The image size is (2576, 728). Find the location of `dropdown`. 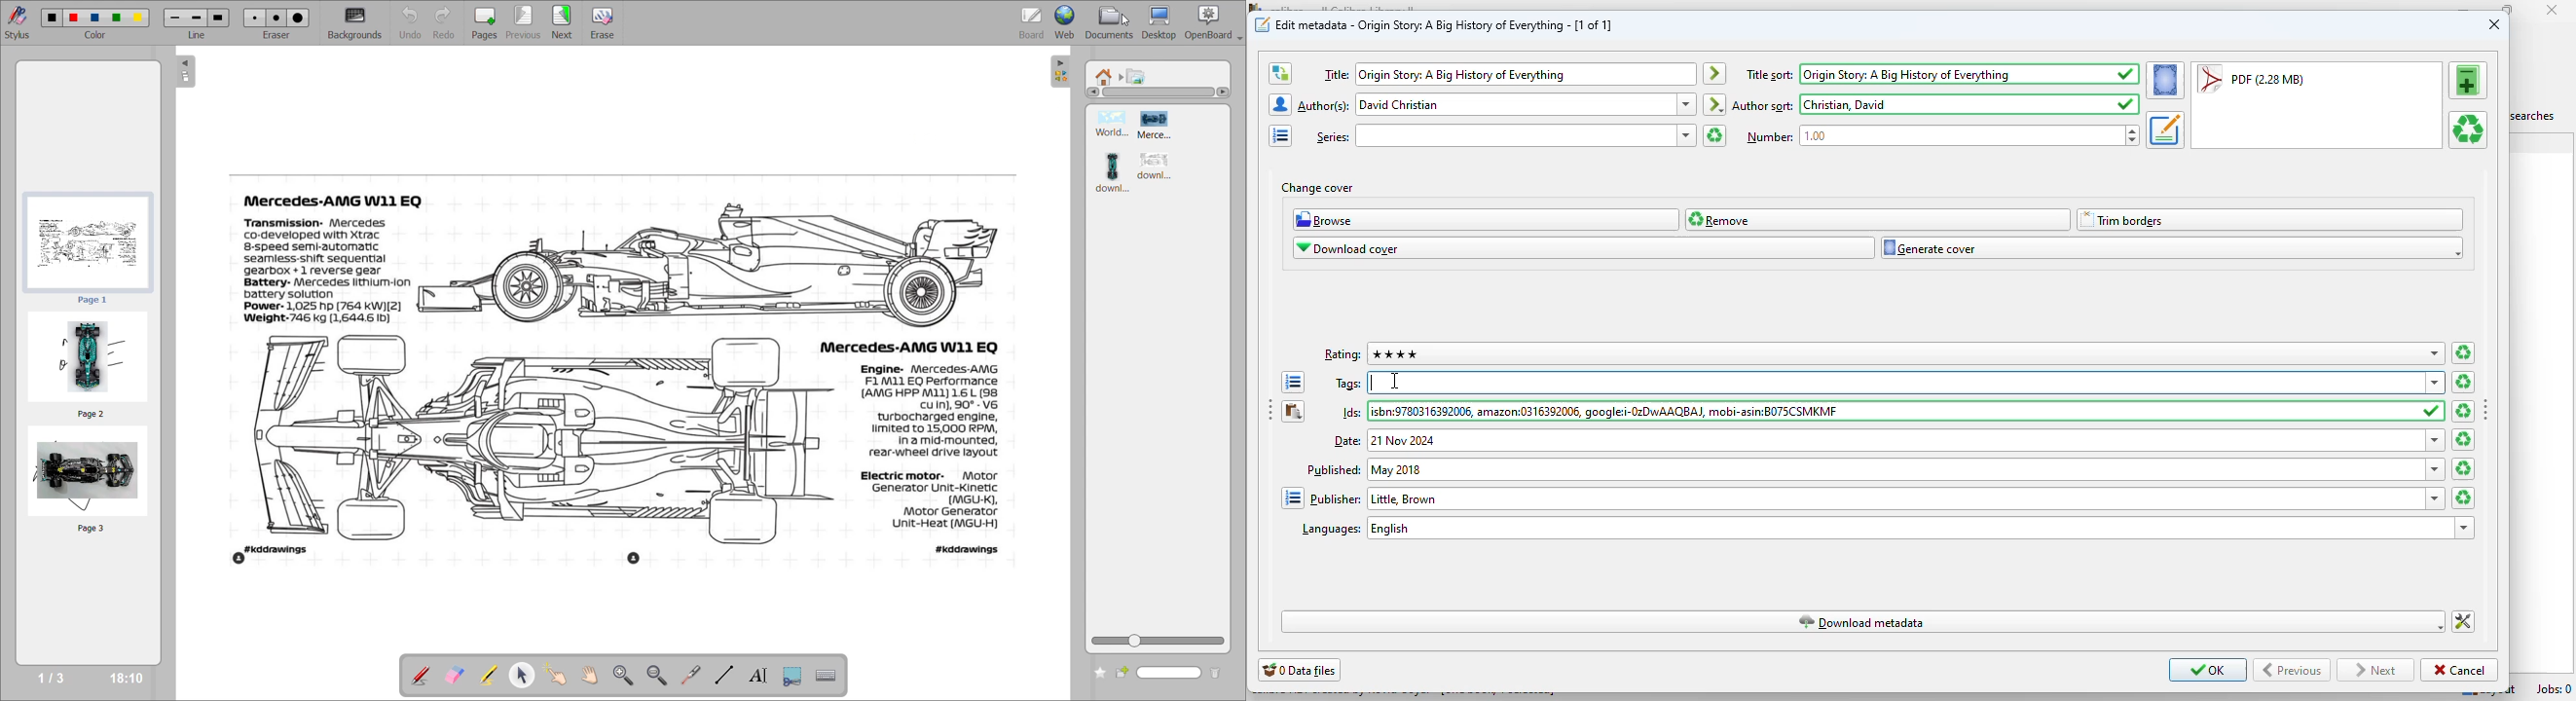

dropdown is located at coordinates (2465, 529).